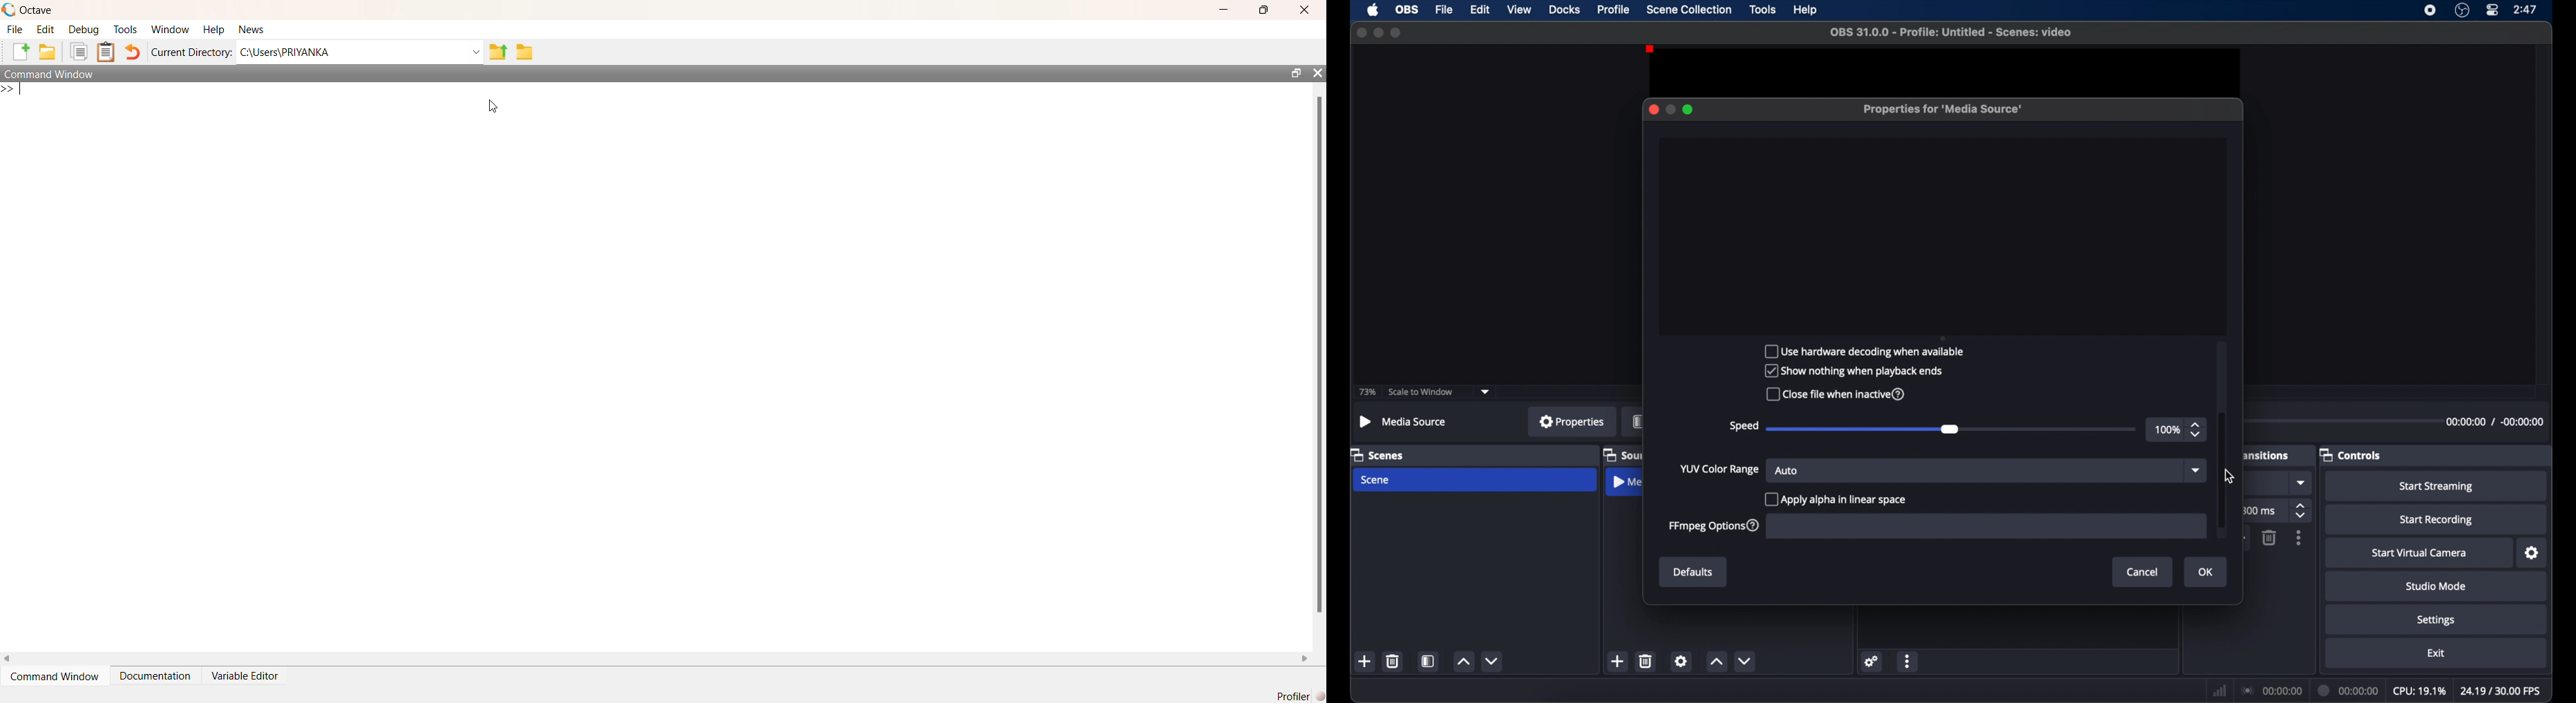 The width and height of the screenshot is (2576, 728). What do you see at coordinates (2299, 538) in the screenshot?
I see `more options` at bounding box center [2299, 538].